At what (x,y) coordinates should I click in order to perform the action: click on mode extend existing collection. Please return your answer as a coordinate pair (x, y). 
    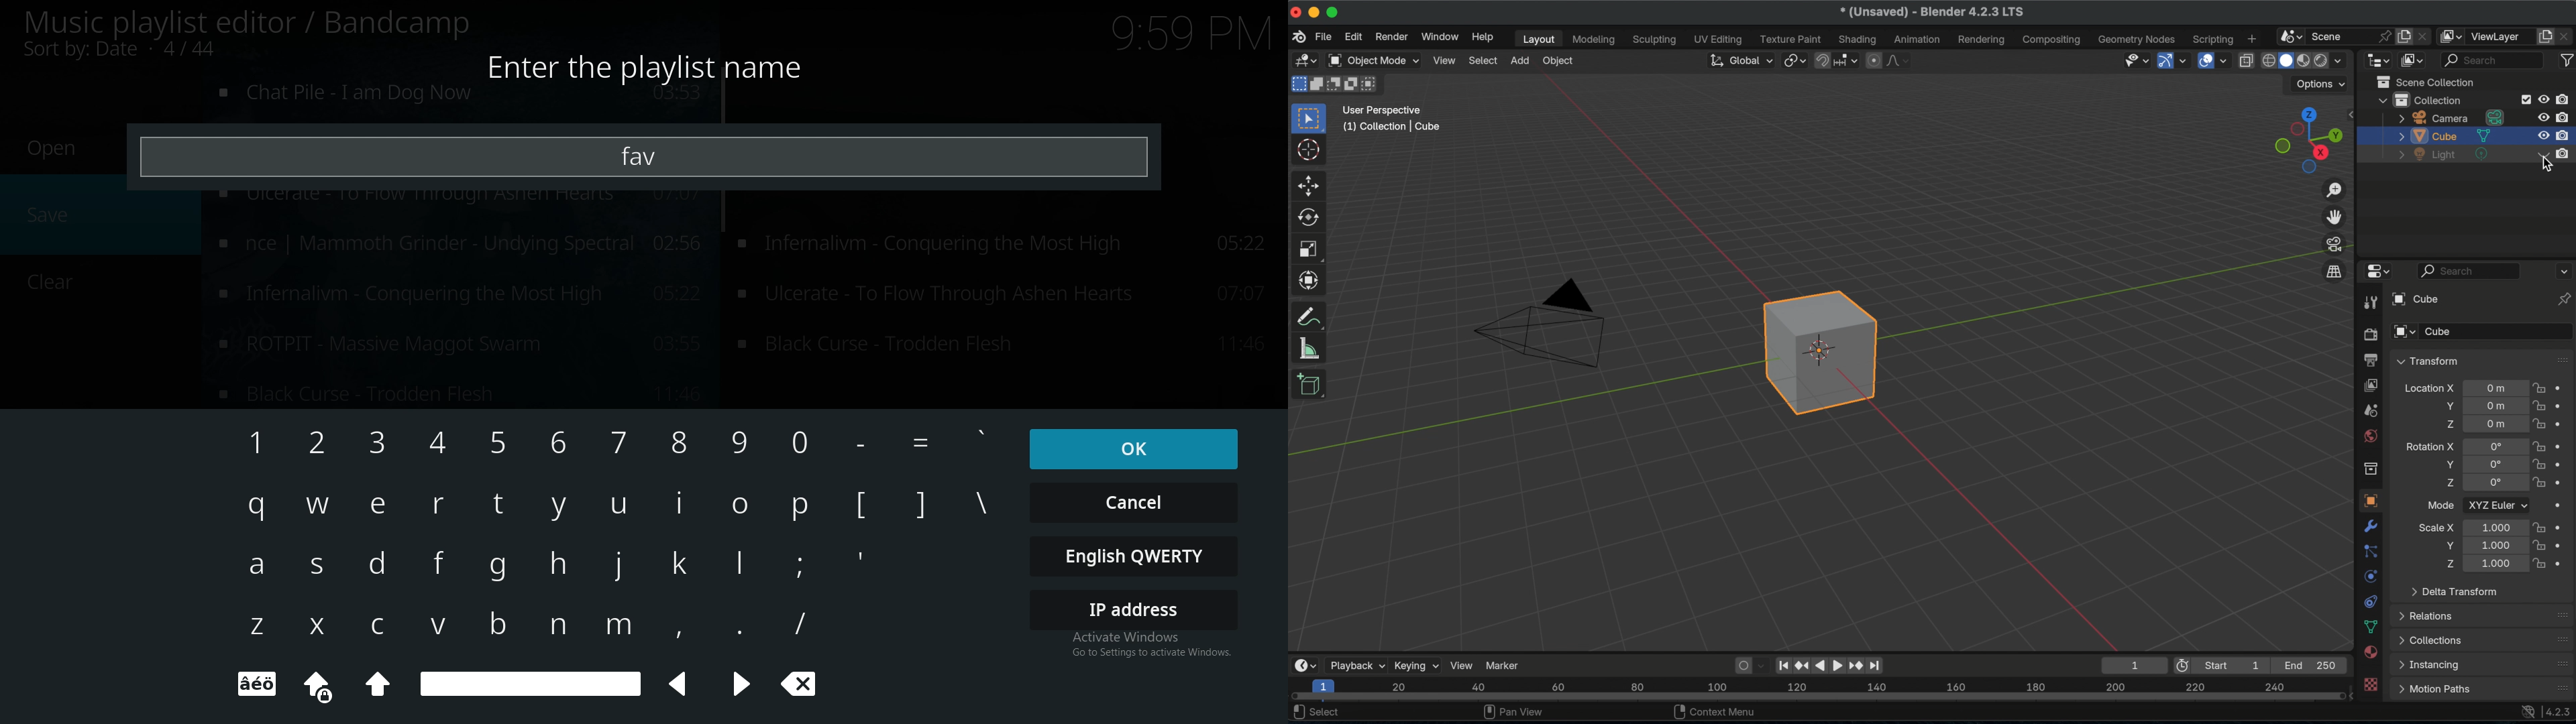
    Looking at the image, I should click on (1318, 86).